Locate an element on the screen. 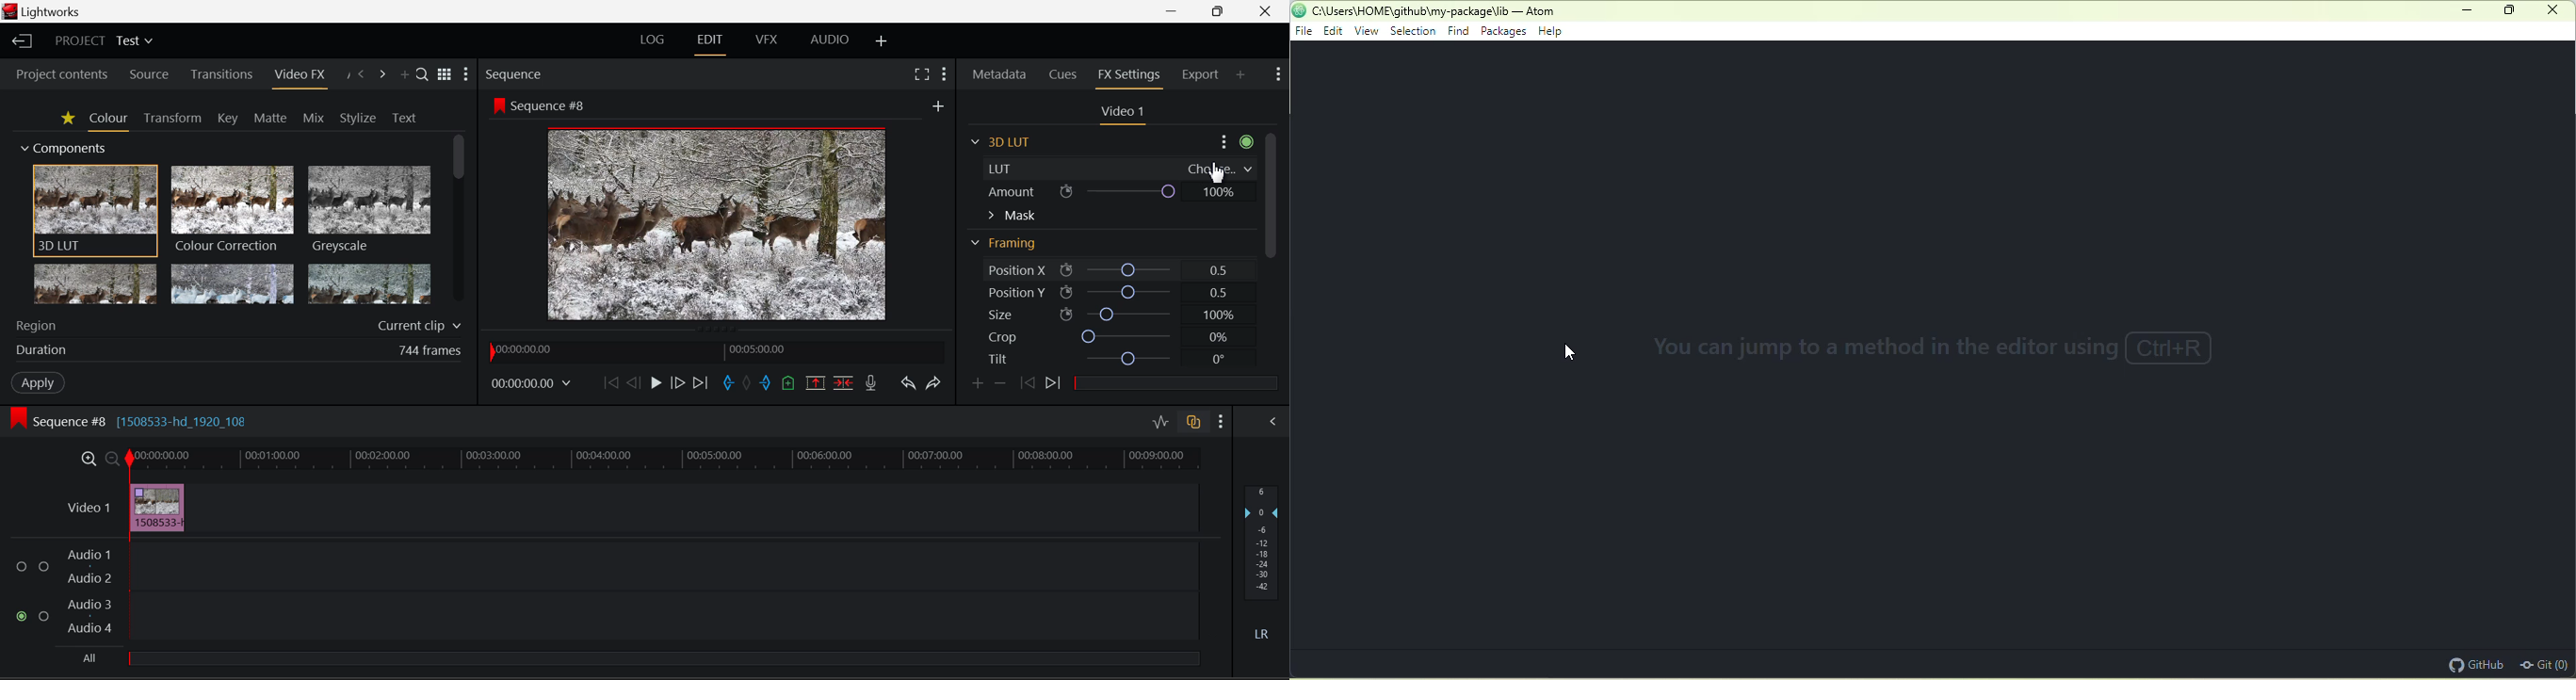  All is located at coordinates (640, 657).